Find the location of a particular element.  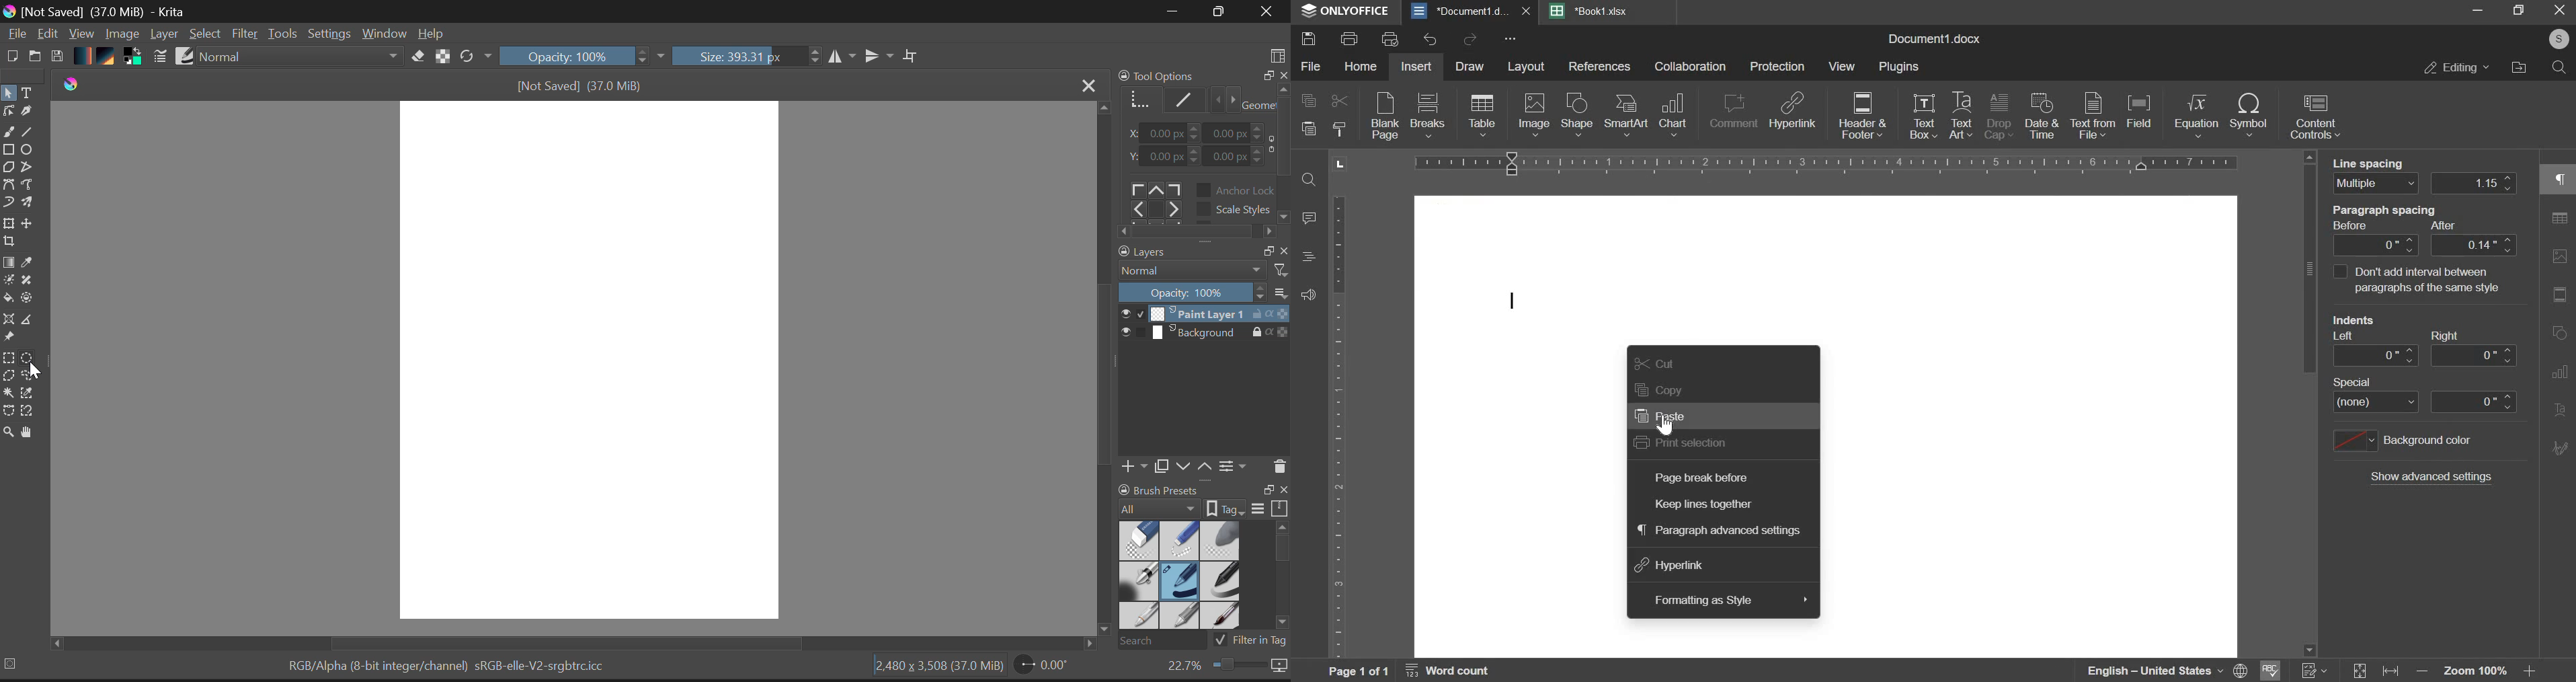

exit is located at coordinates (2560, 11).